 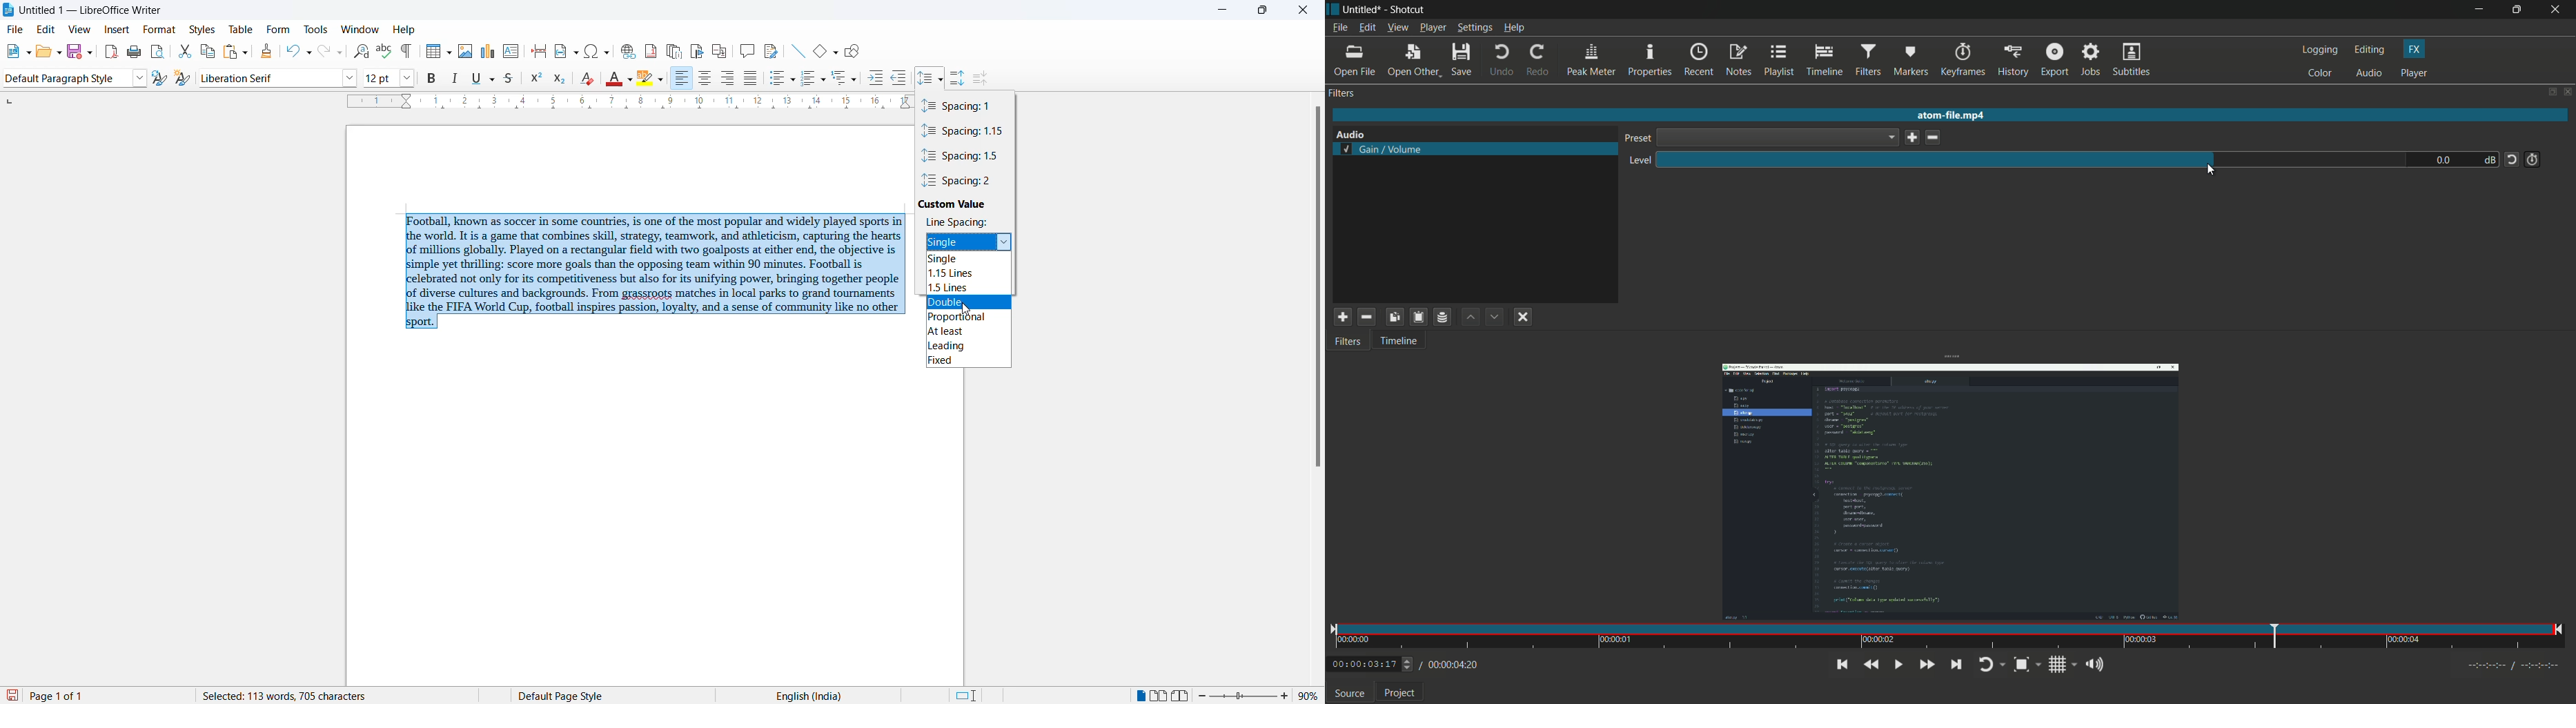 What do you see at coordinates (1367, 317) in the screenshot?
I see `remove selected filter` at bounding box center [1367, 317].